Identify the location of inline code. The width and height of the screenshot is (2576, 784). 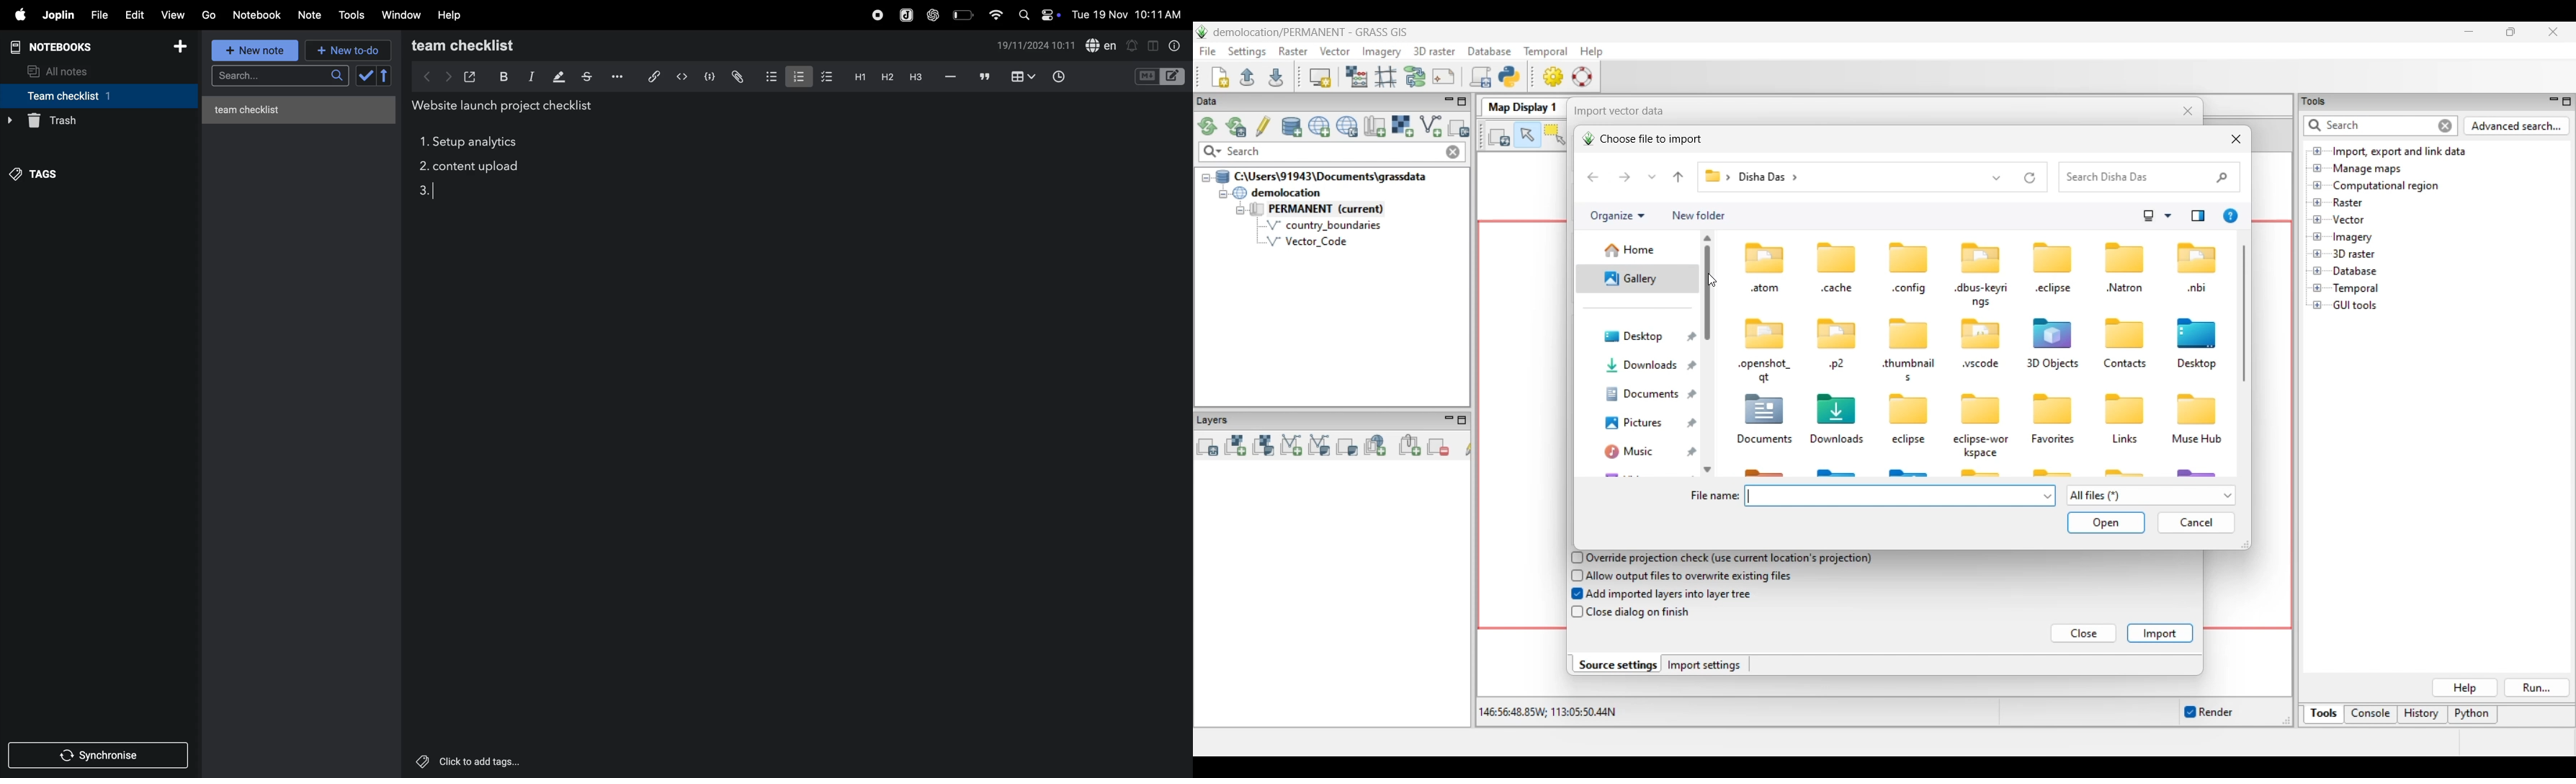
(682, 76).